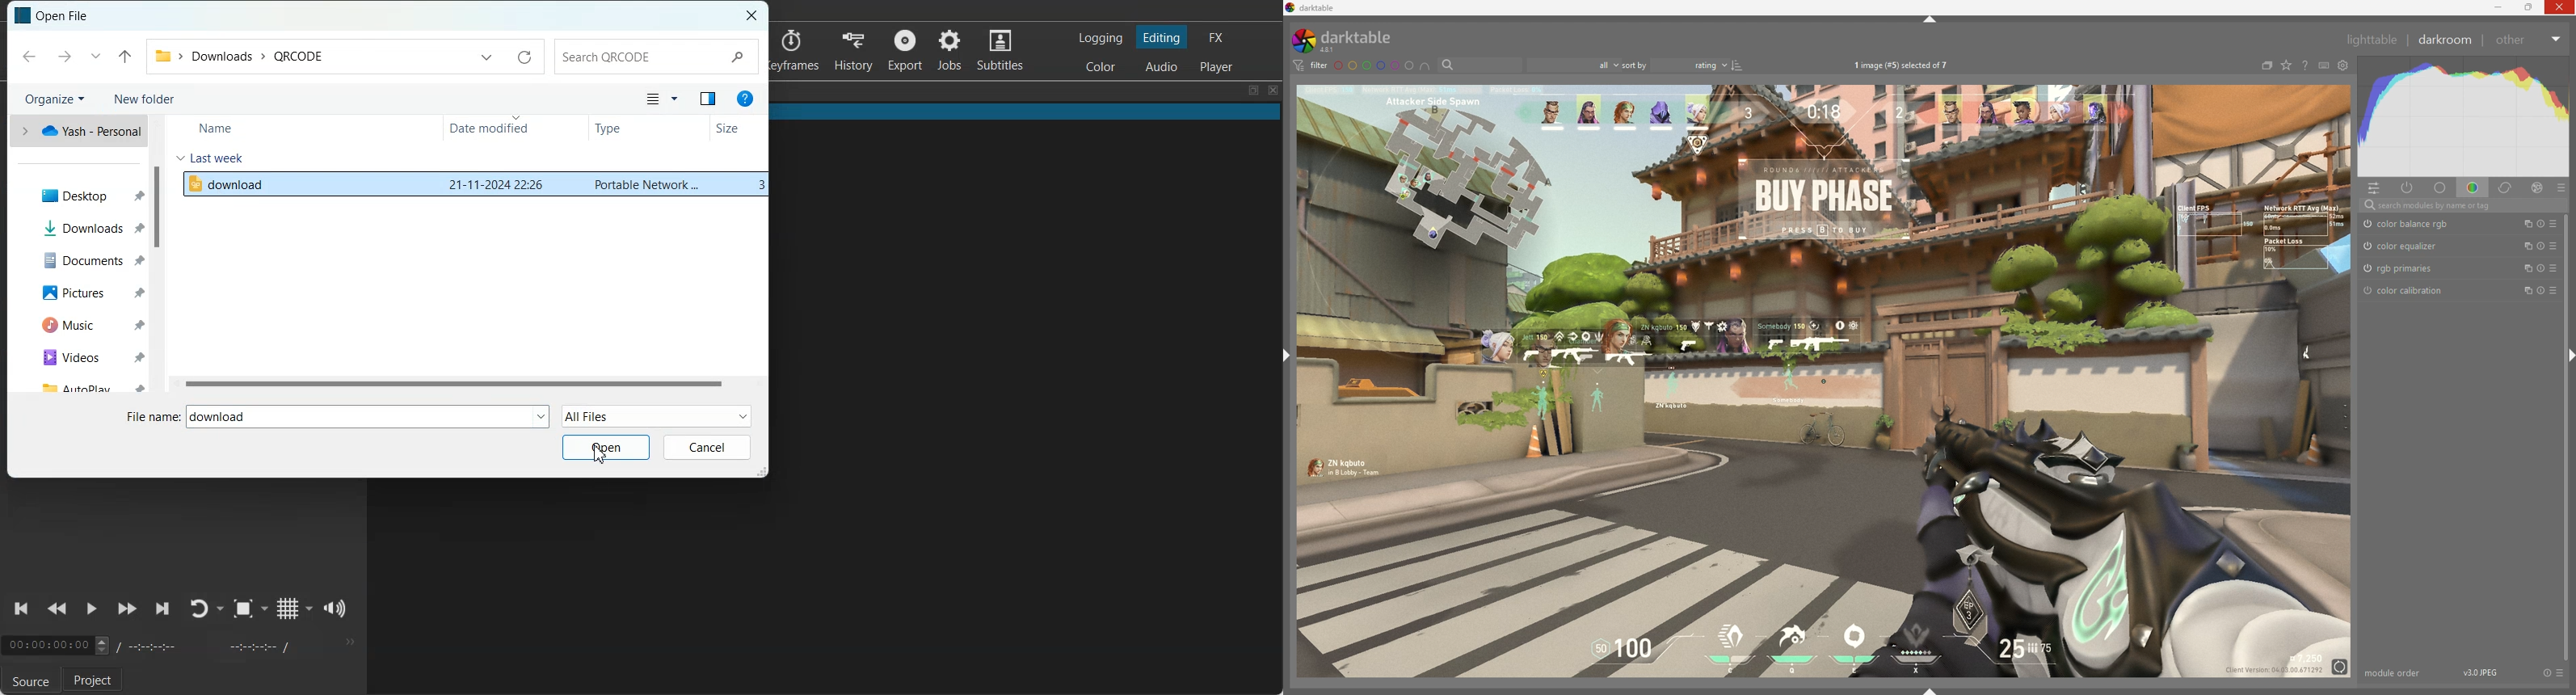  What do you see at coordinates (158, 206) in the screenshot?
I see `Vertical Scroll bar` at bounding box center [158, 206].